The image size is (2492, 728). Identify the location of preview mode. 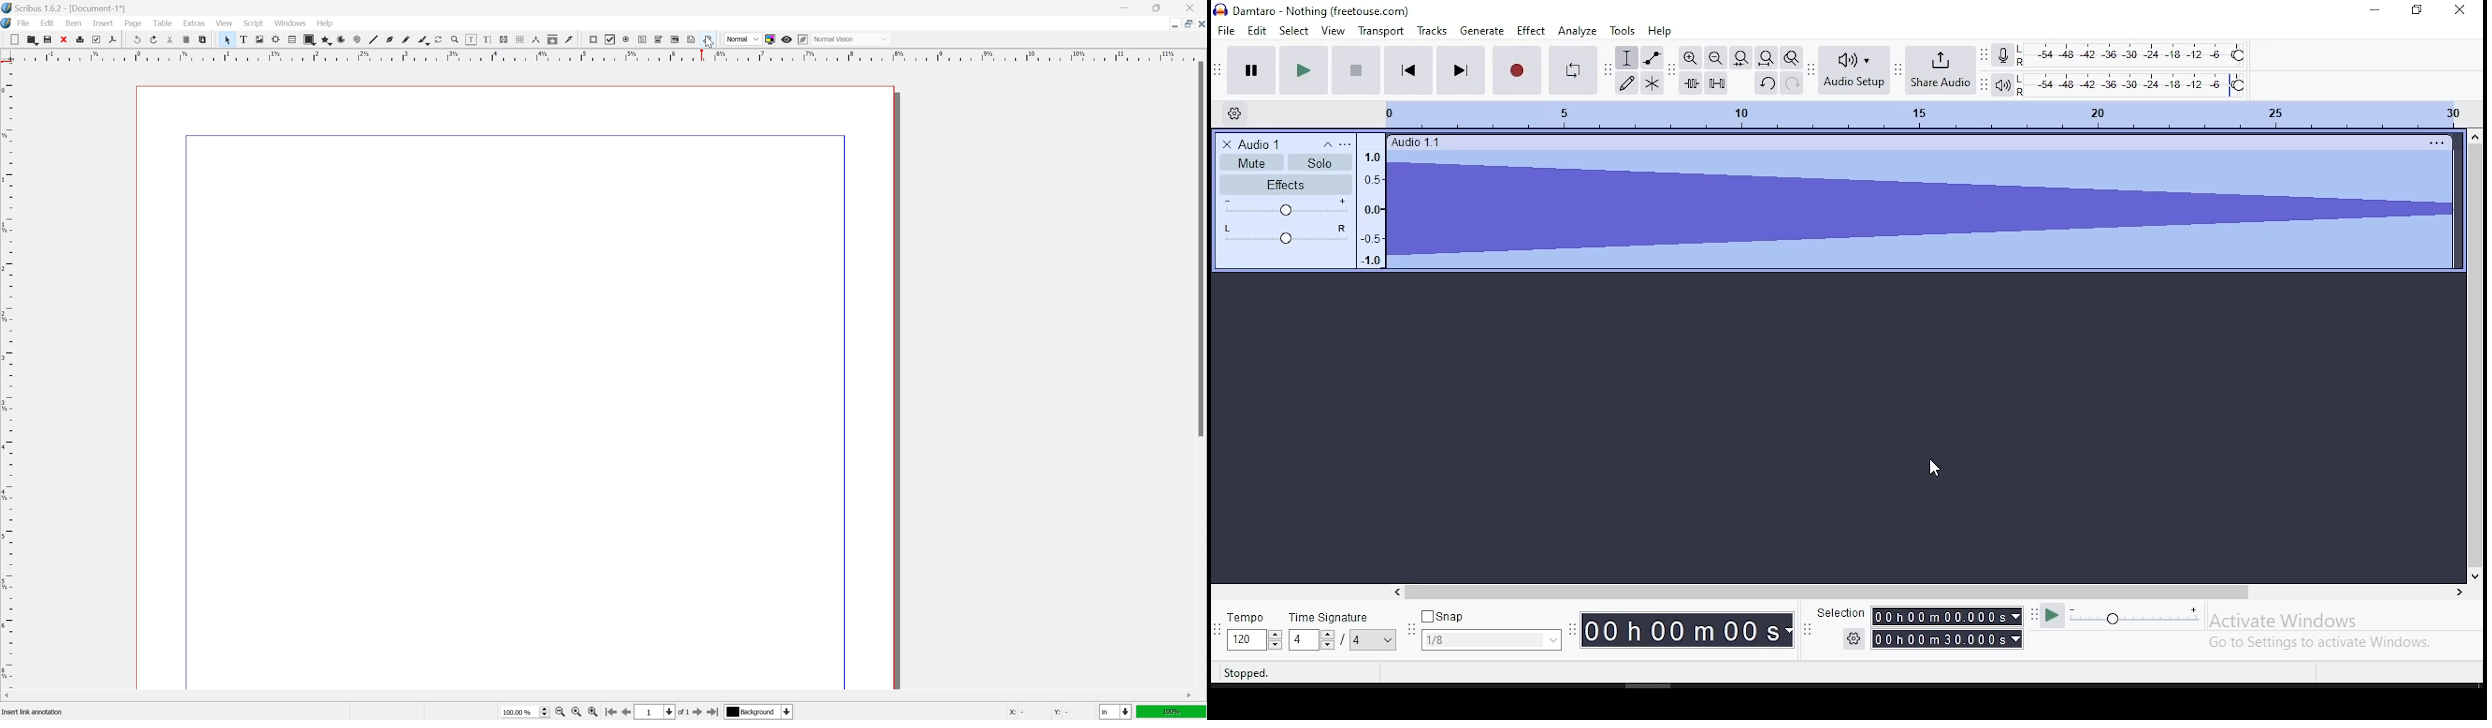
(787, 40).